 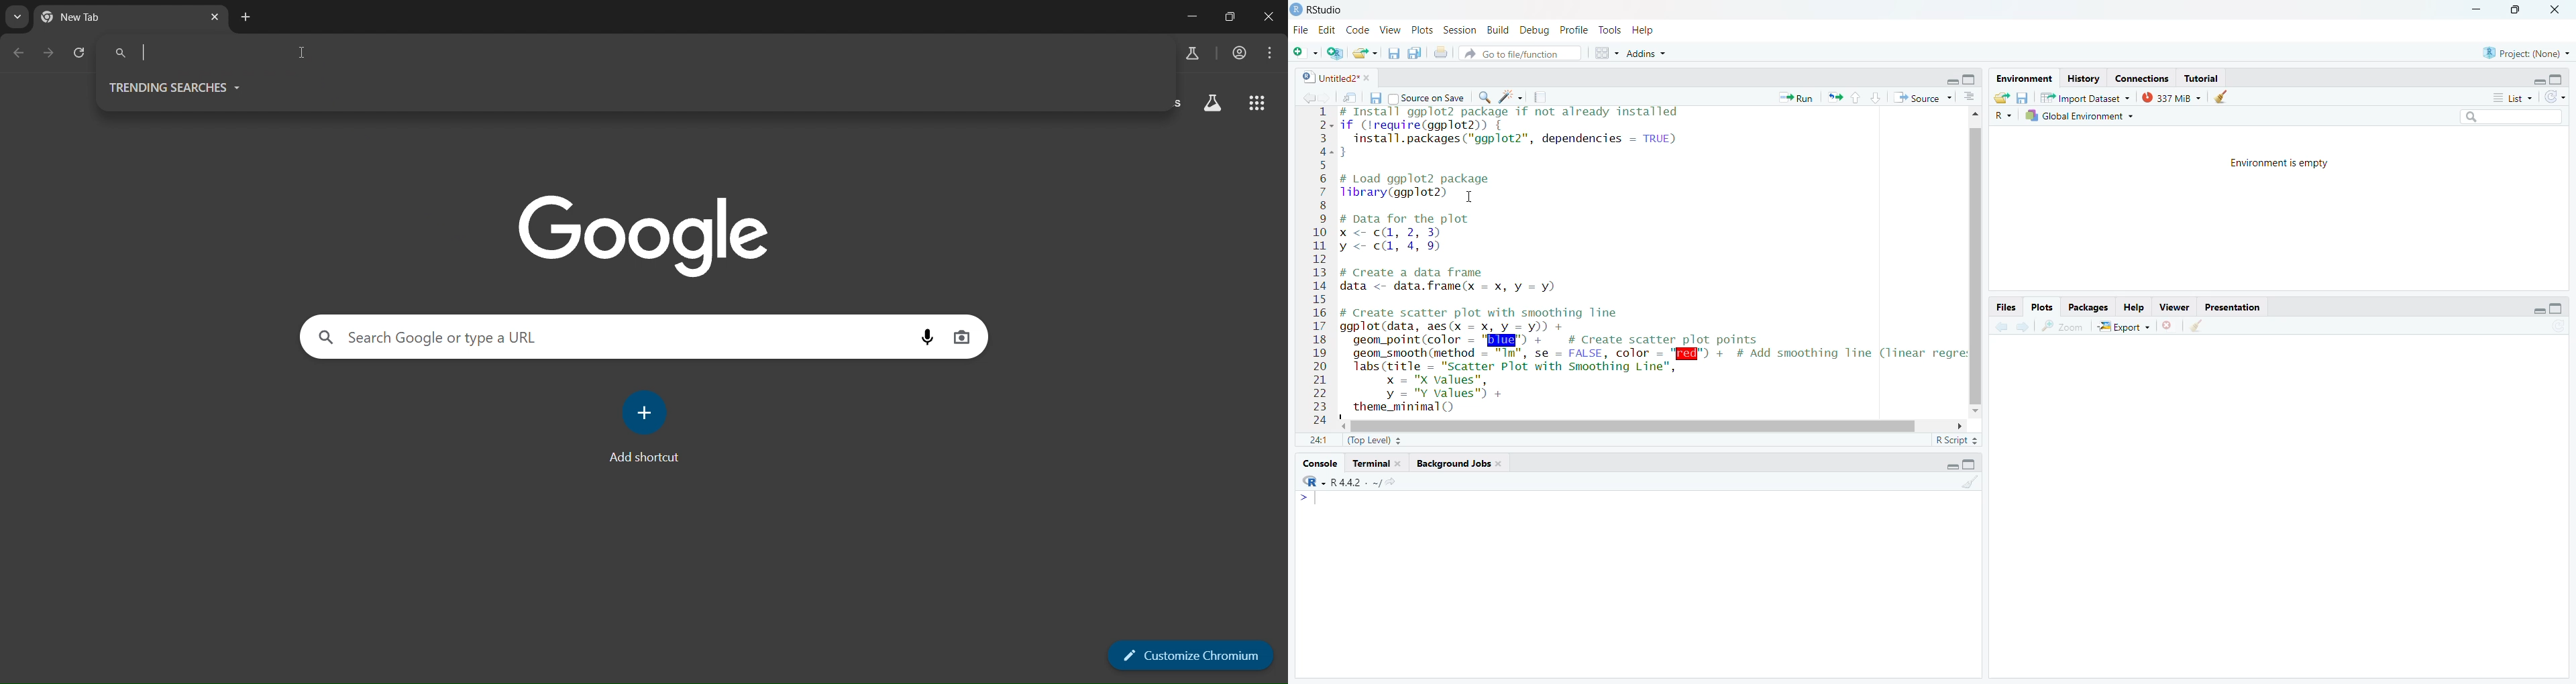 I want to click on (Top Level) , so click(x=1372, y=441).